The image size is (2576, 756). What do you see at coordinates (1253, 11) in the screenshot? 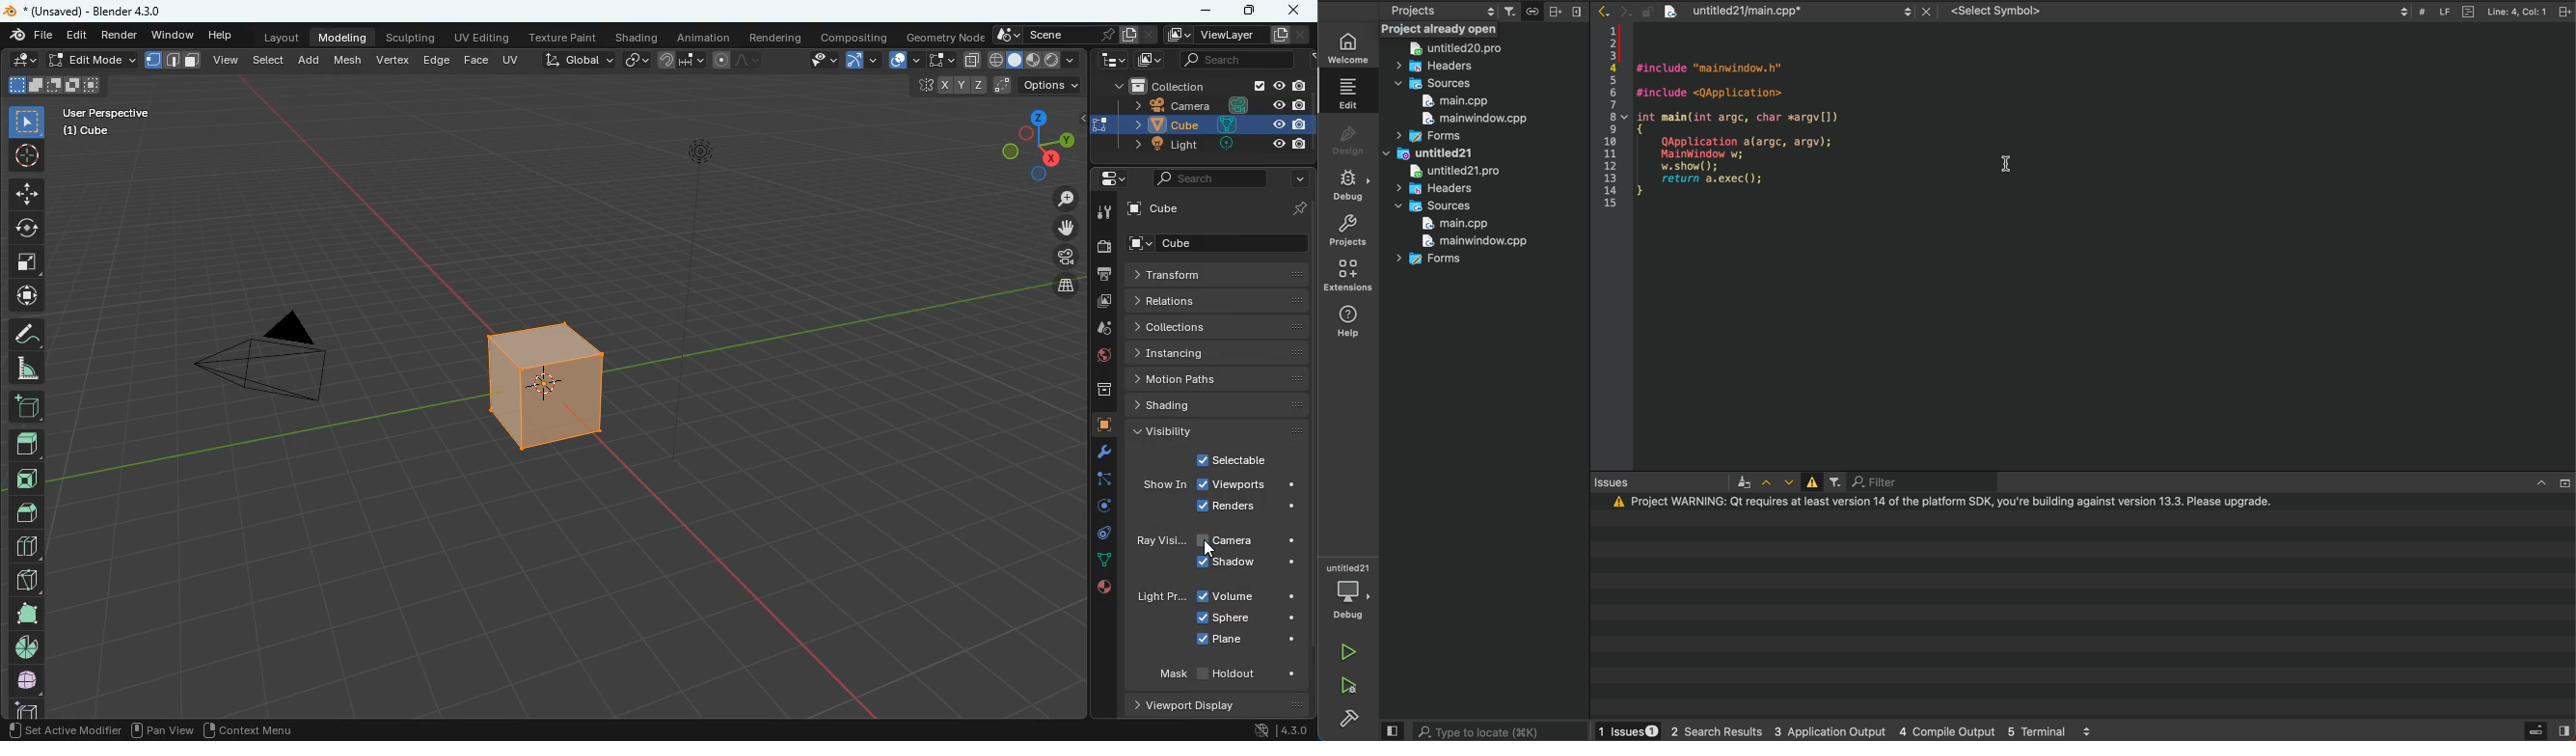
I see `maximize` at bounding box center [1253, 11].